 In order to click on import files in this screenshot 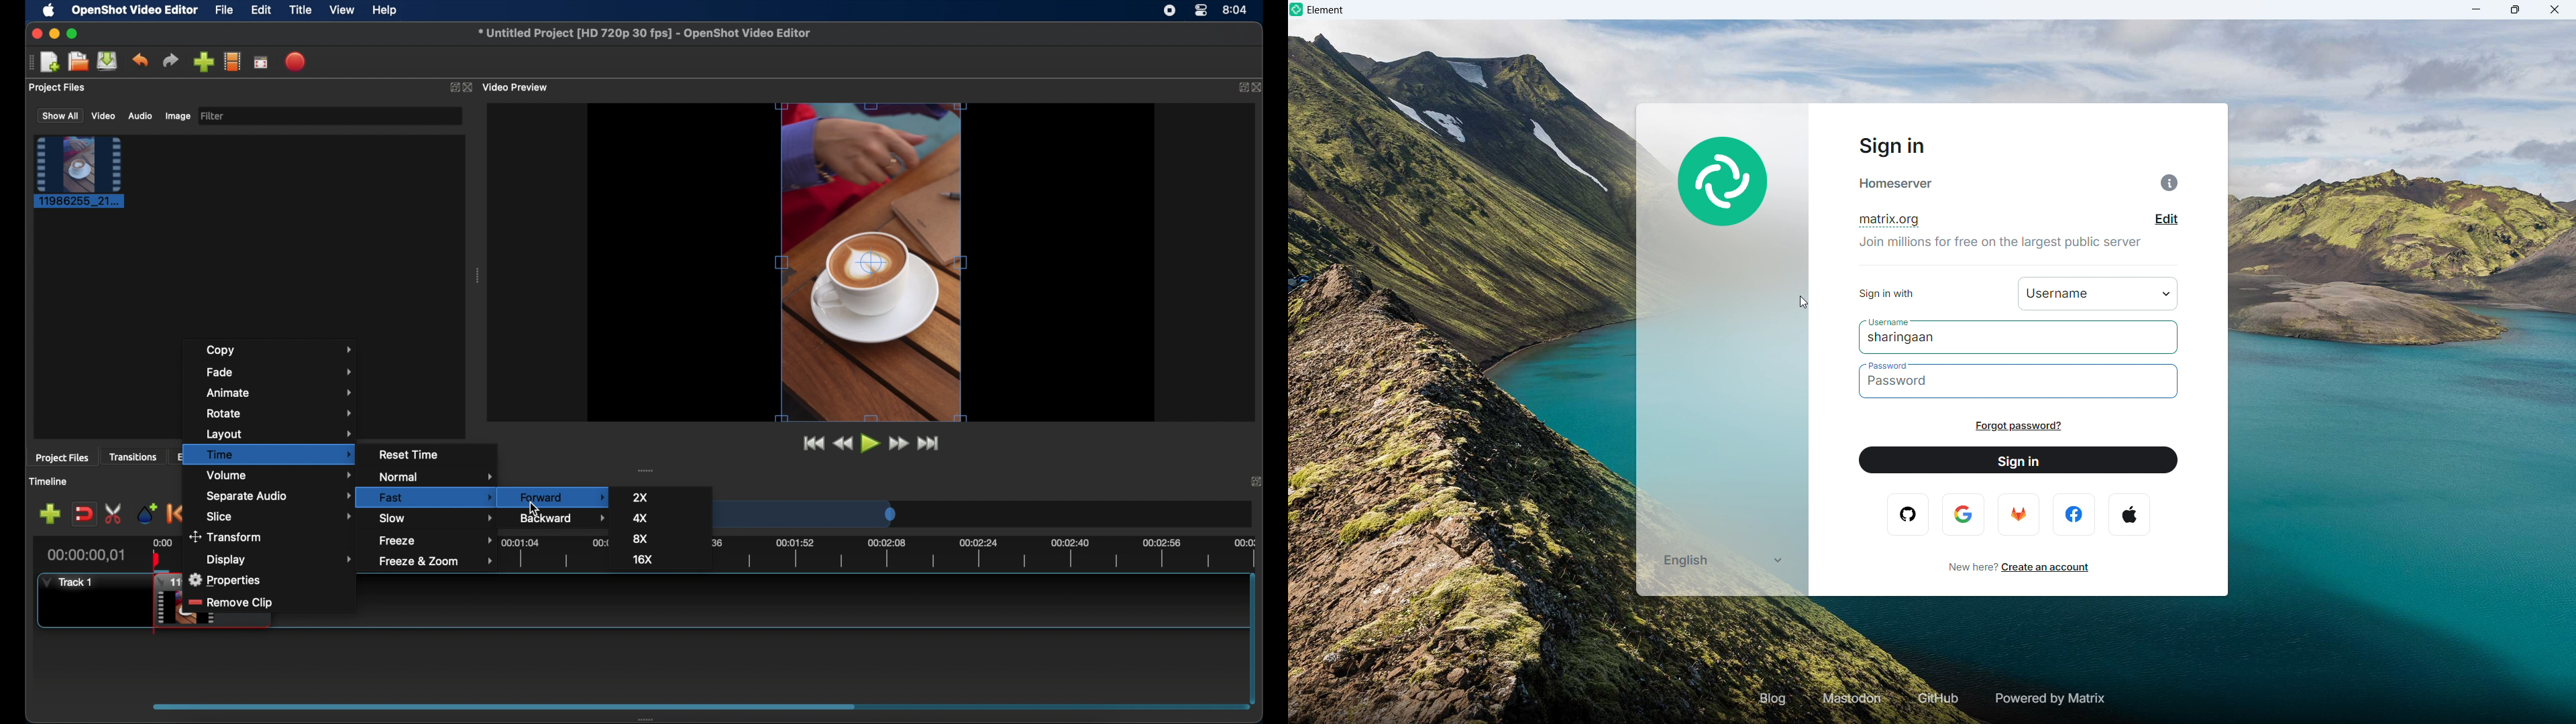, I will do `click(203, 62)`.